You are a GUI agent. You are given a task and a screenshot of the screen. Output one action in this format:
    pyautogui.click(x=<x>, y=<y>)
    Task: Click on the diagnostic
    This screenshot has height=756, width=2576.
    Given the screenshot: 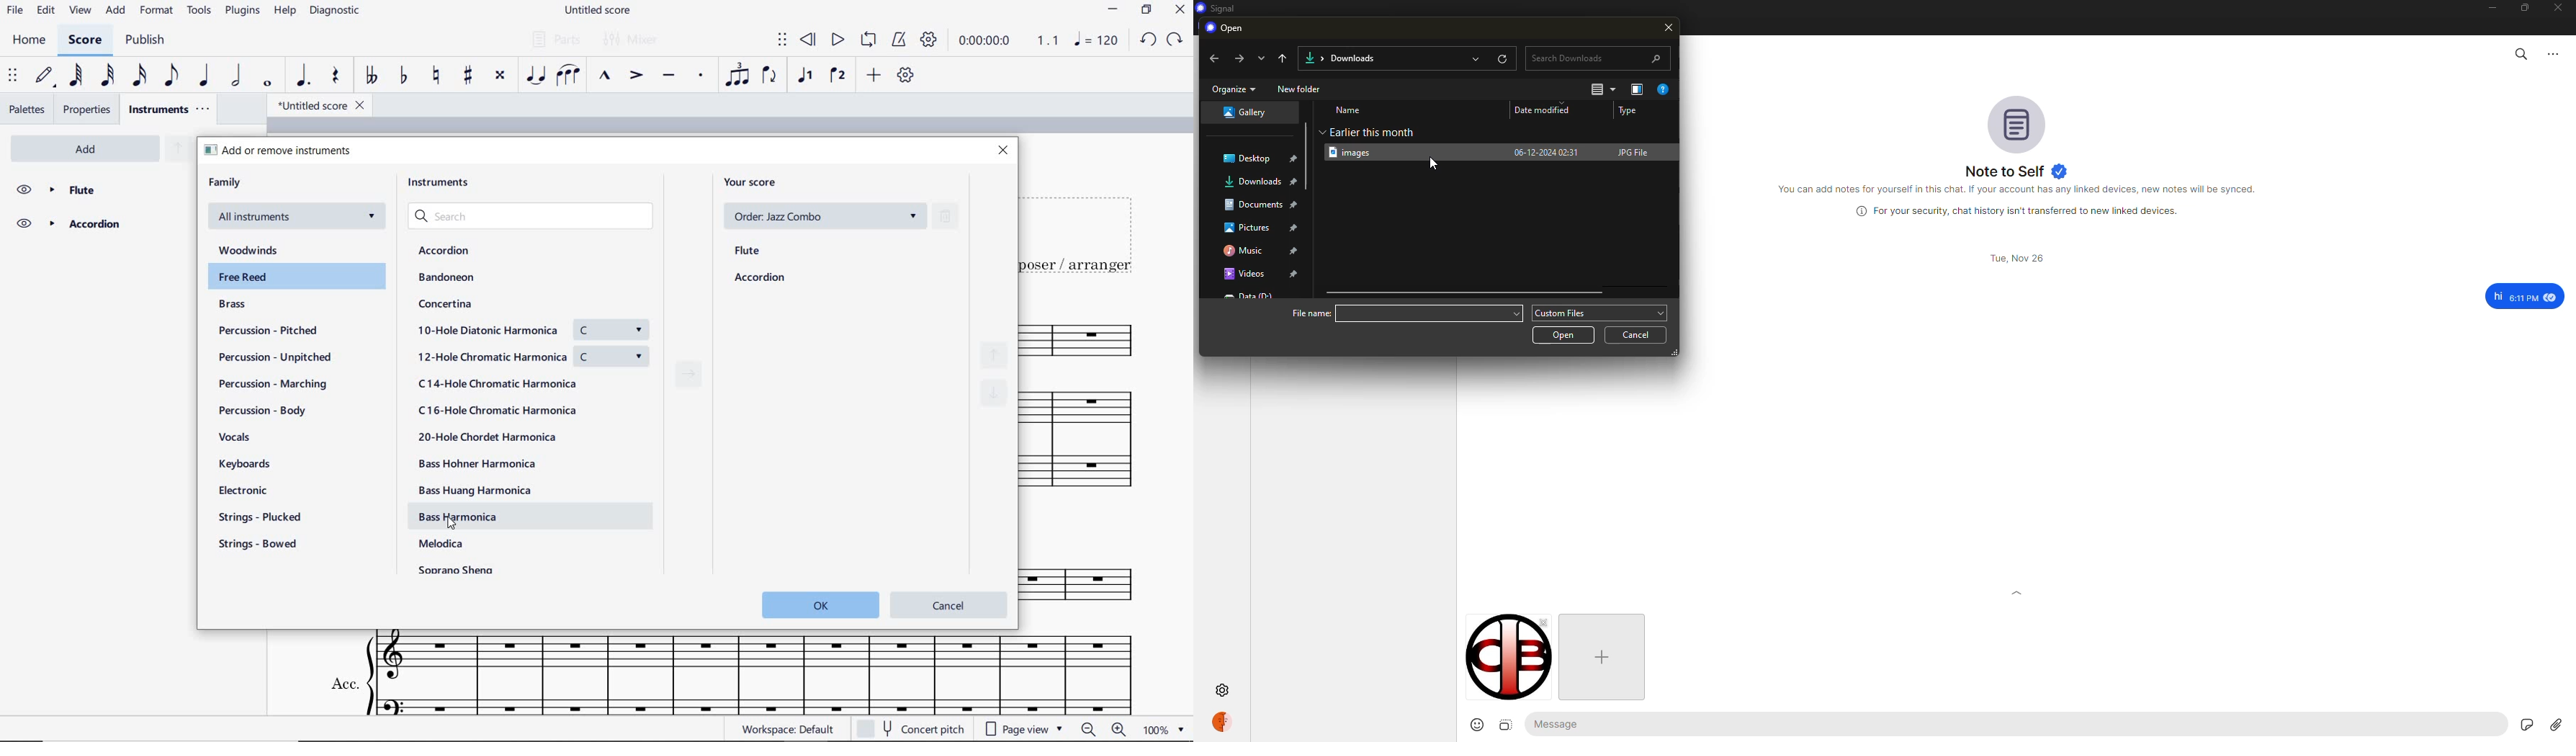 What is the action you would take?
    pyautogui.click(x=335, y=11)
    